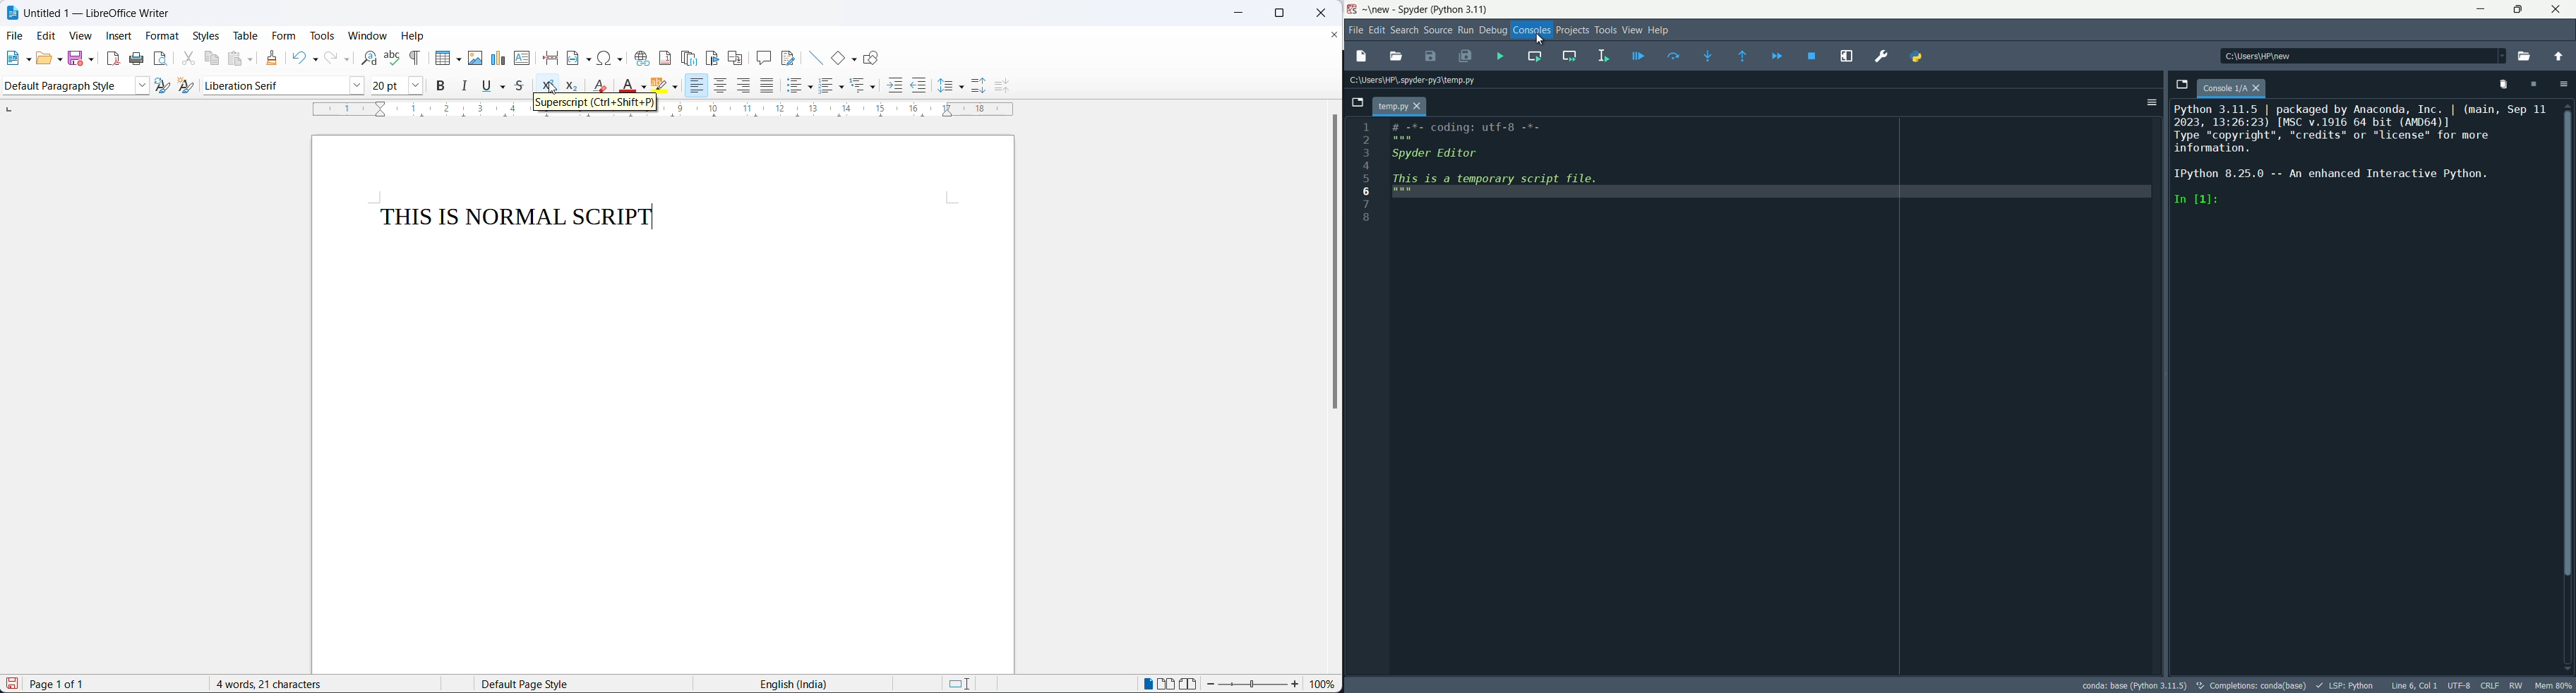 The image size is (2576, 700). Describe the element at coordinates (1191, 683) in the screenshot. I see `book view` at that location.